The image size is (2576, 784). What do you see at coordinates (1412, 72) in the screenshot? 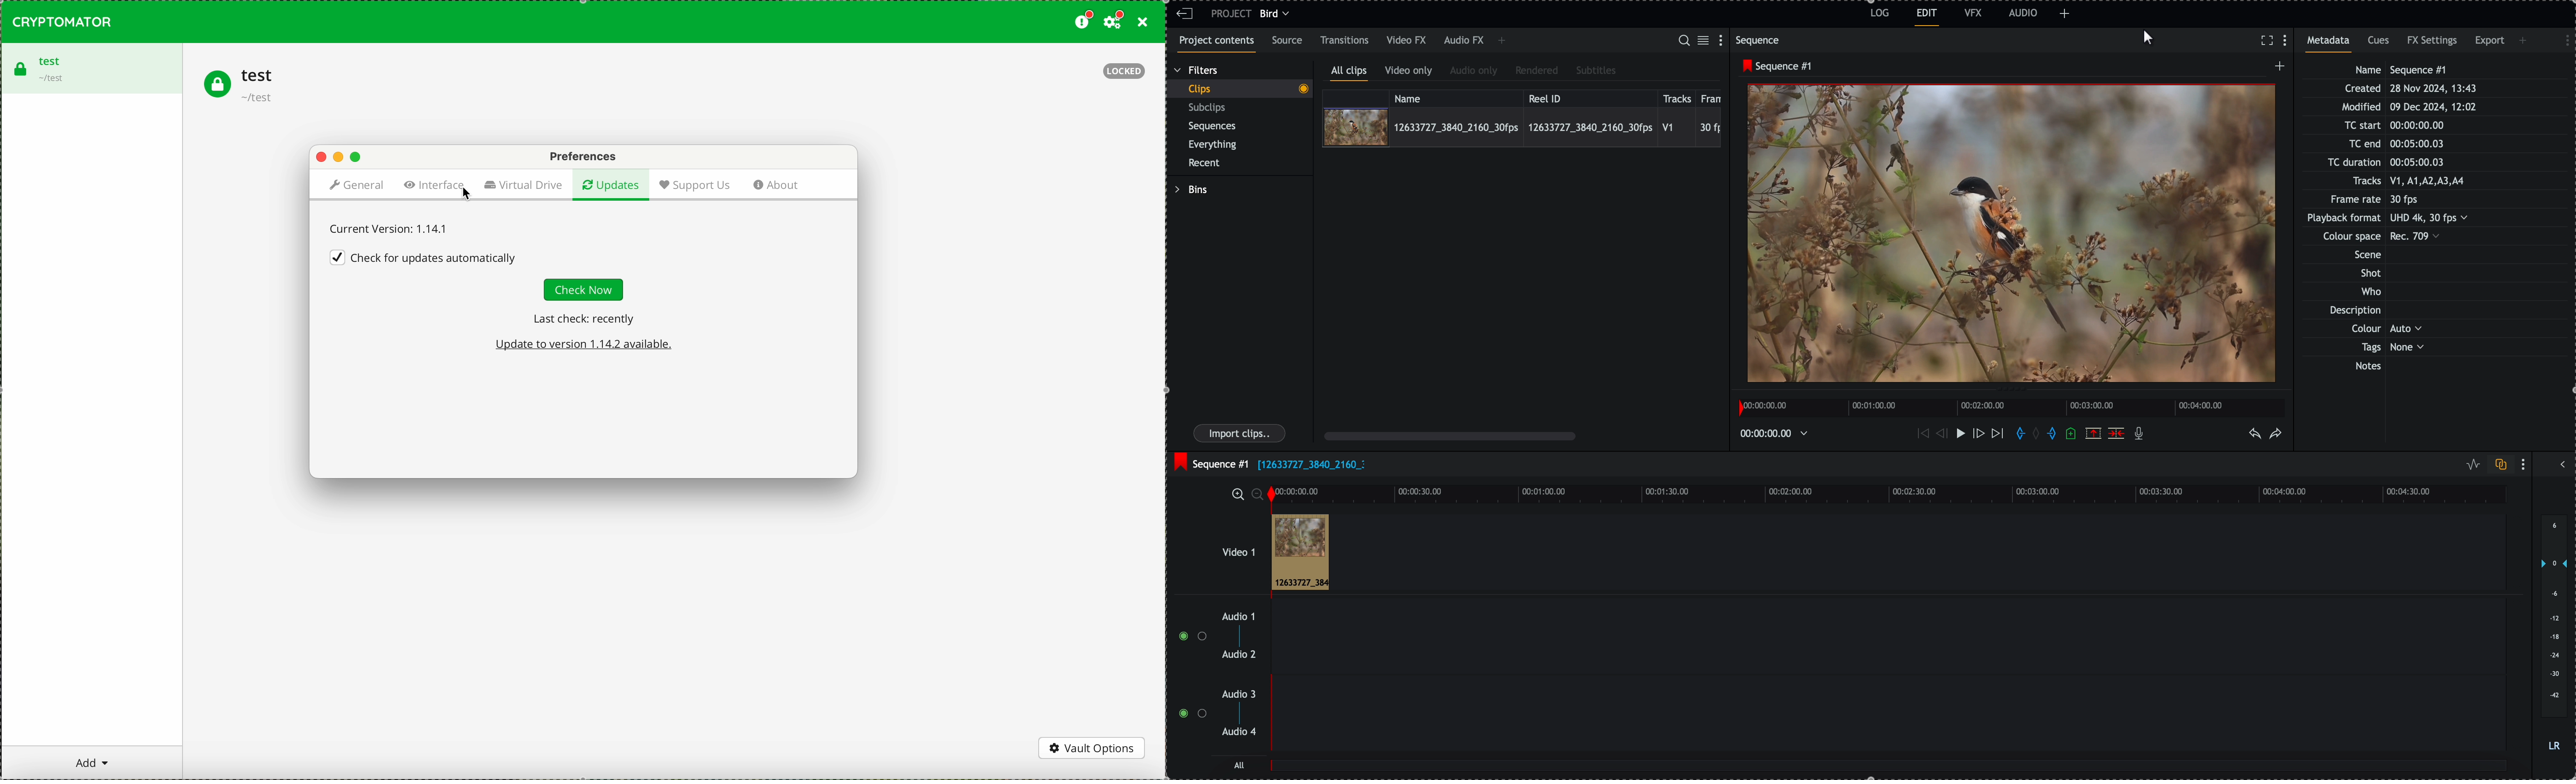
I see `video only` at bounding box center [1412, 72].